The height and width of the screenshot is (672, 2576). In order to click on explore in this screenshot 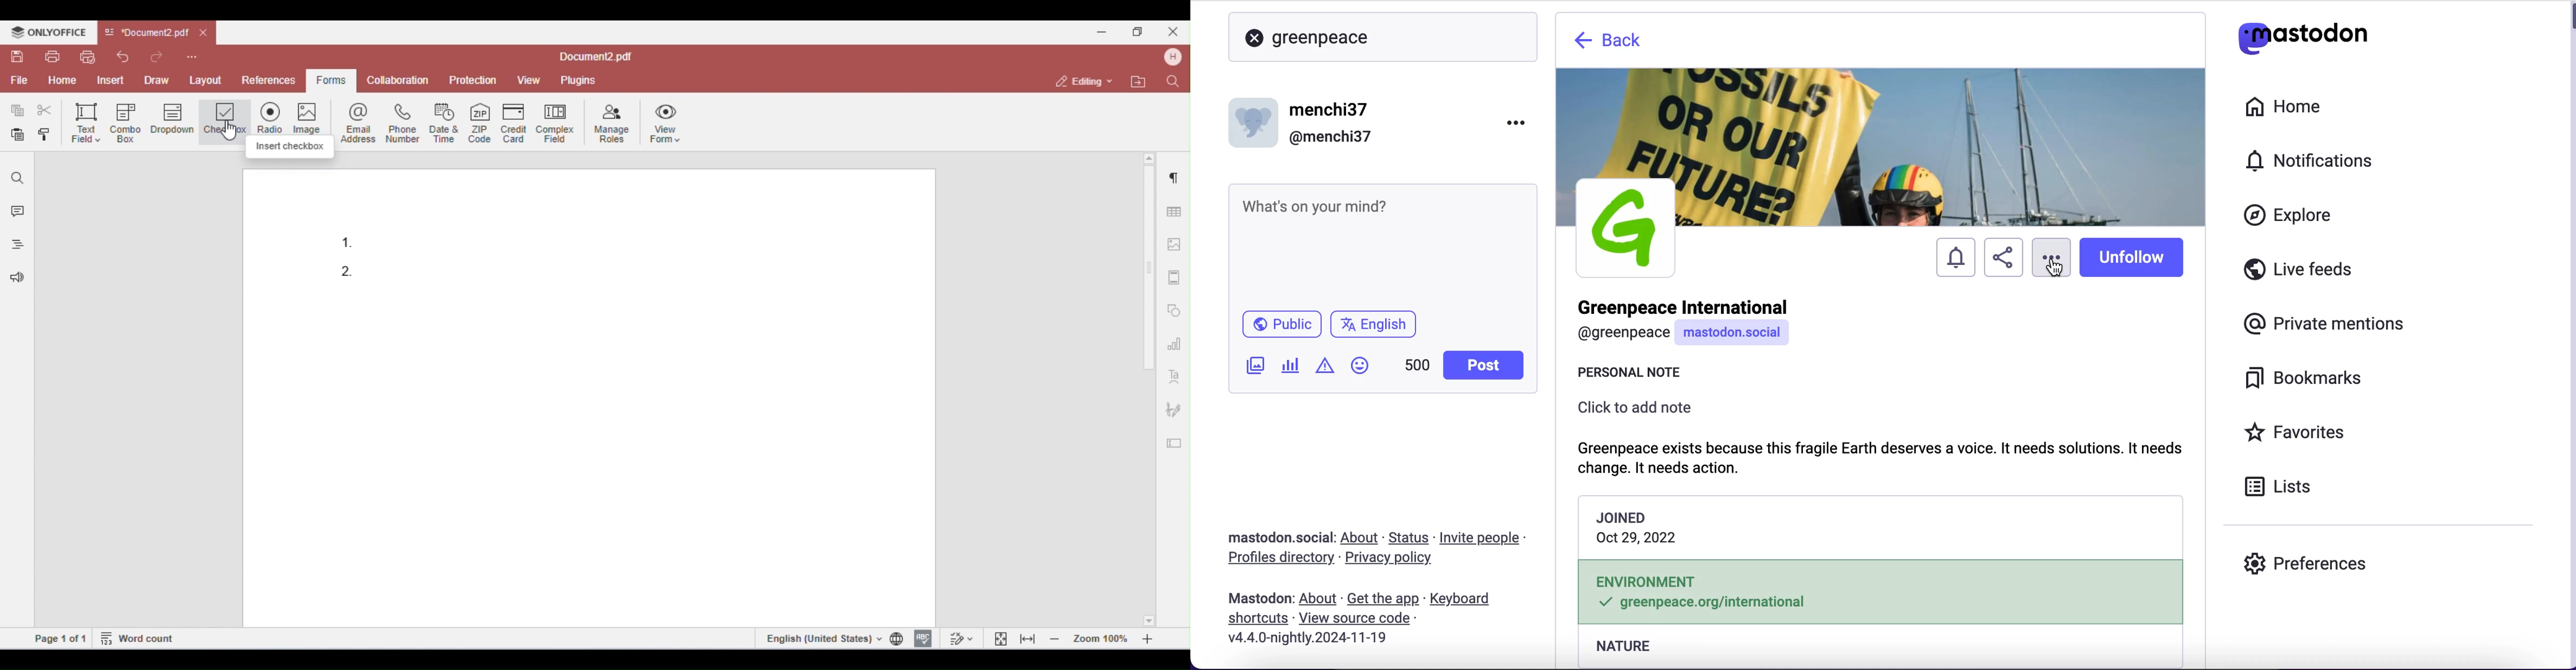, I will do `click(2298, 216)`.